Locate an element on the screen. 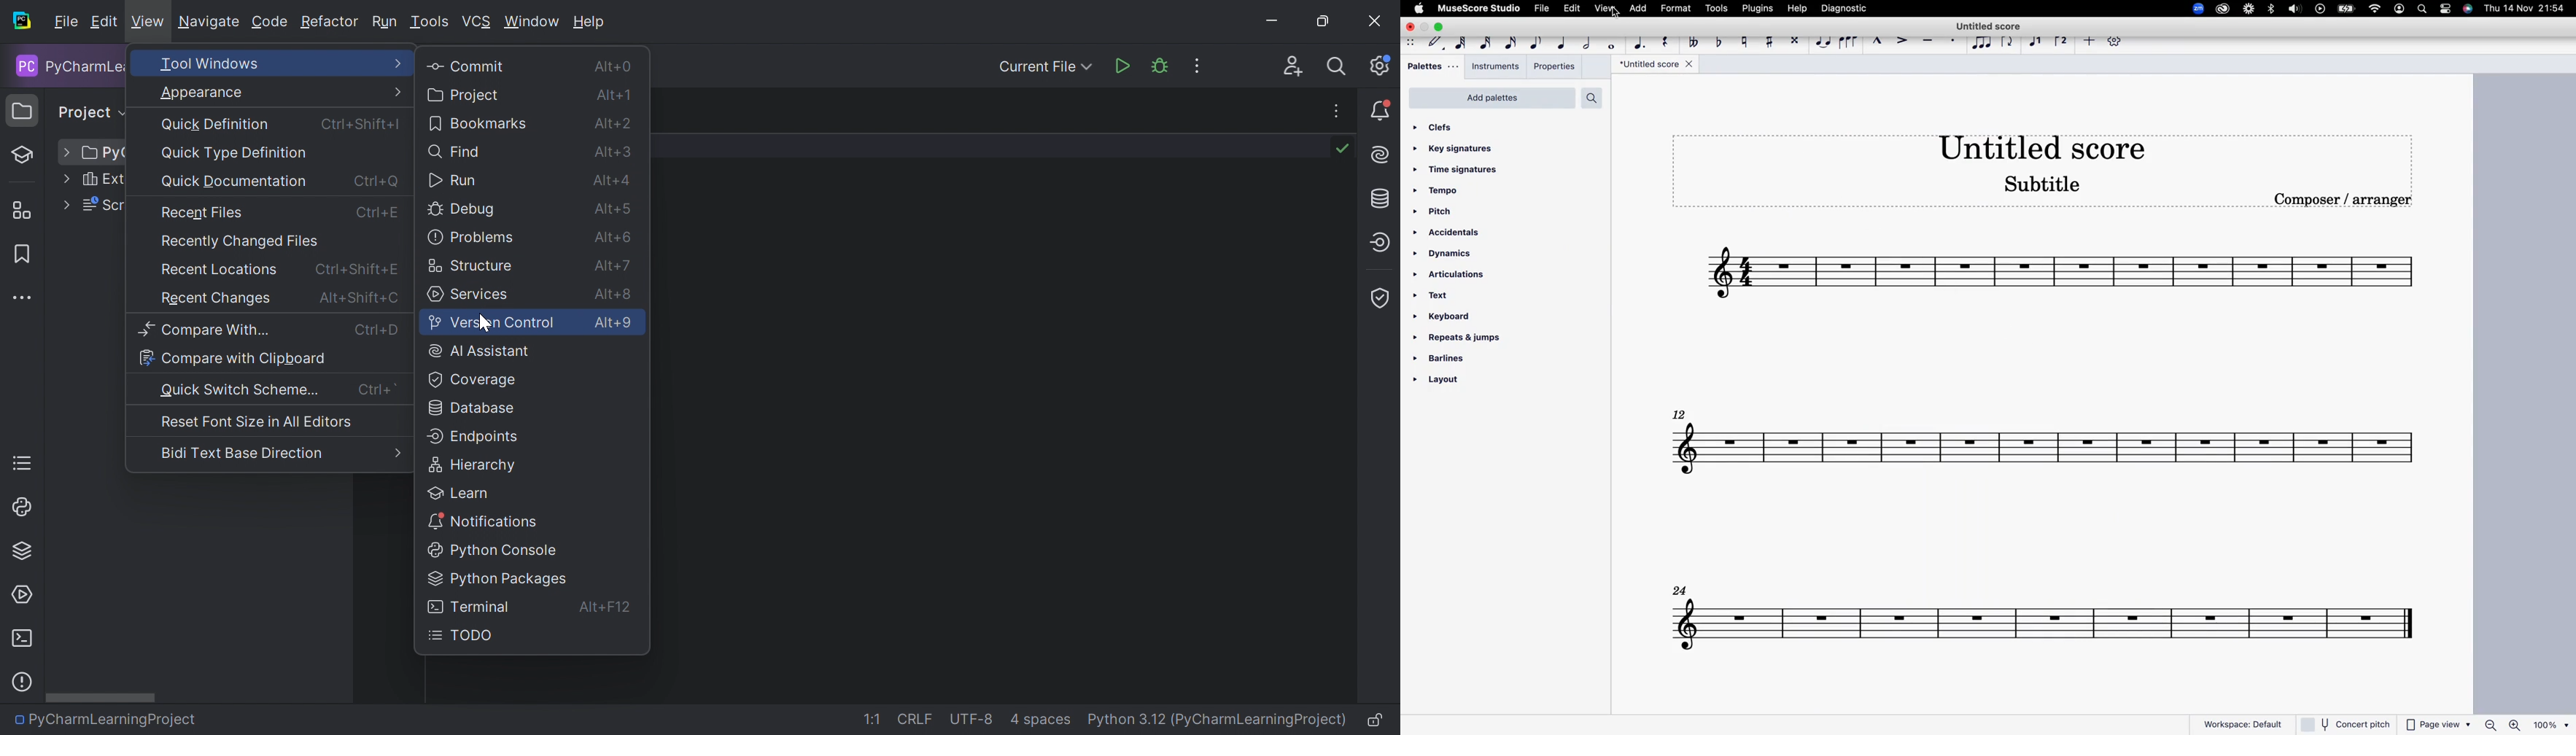  Run 'new.py' is located at coordinates (1121, 69).